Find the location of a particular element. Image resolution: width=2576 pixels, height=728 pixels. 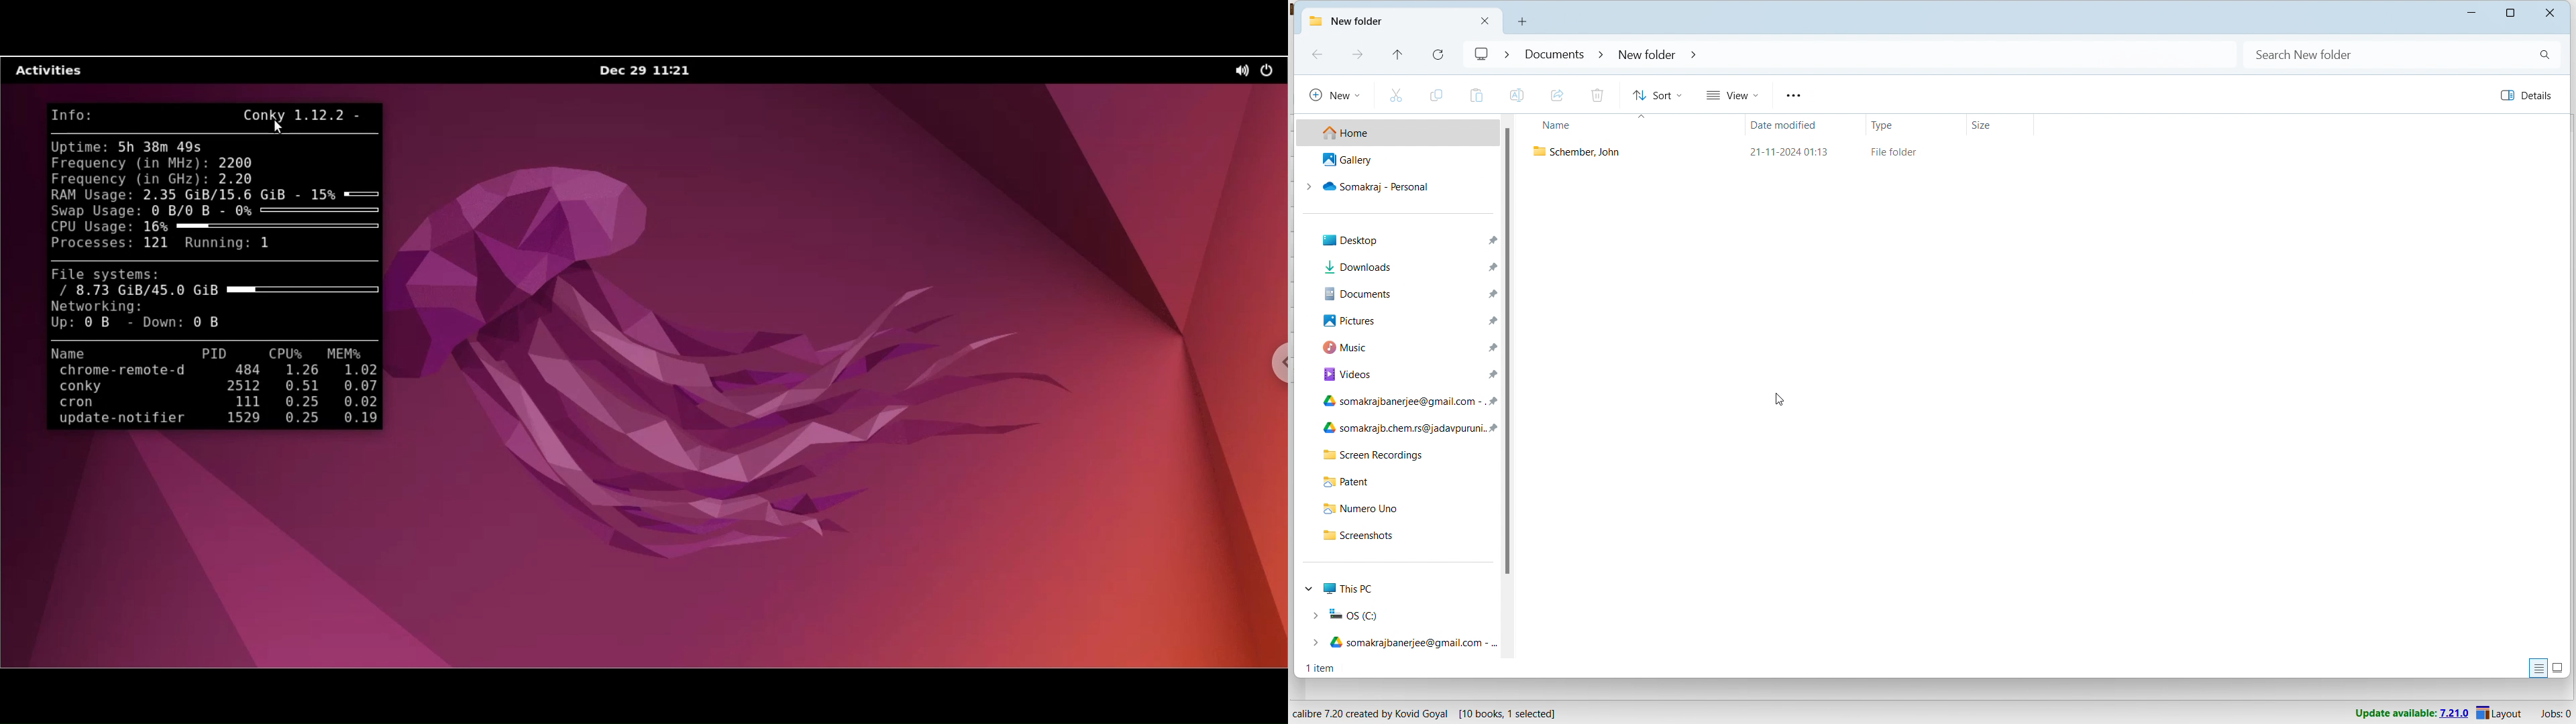

vertical scrollbar is located at coordinates (1507, 538).